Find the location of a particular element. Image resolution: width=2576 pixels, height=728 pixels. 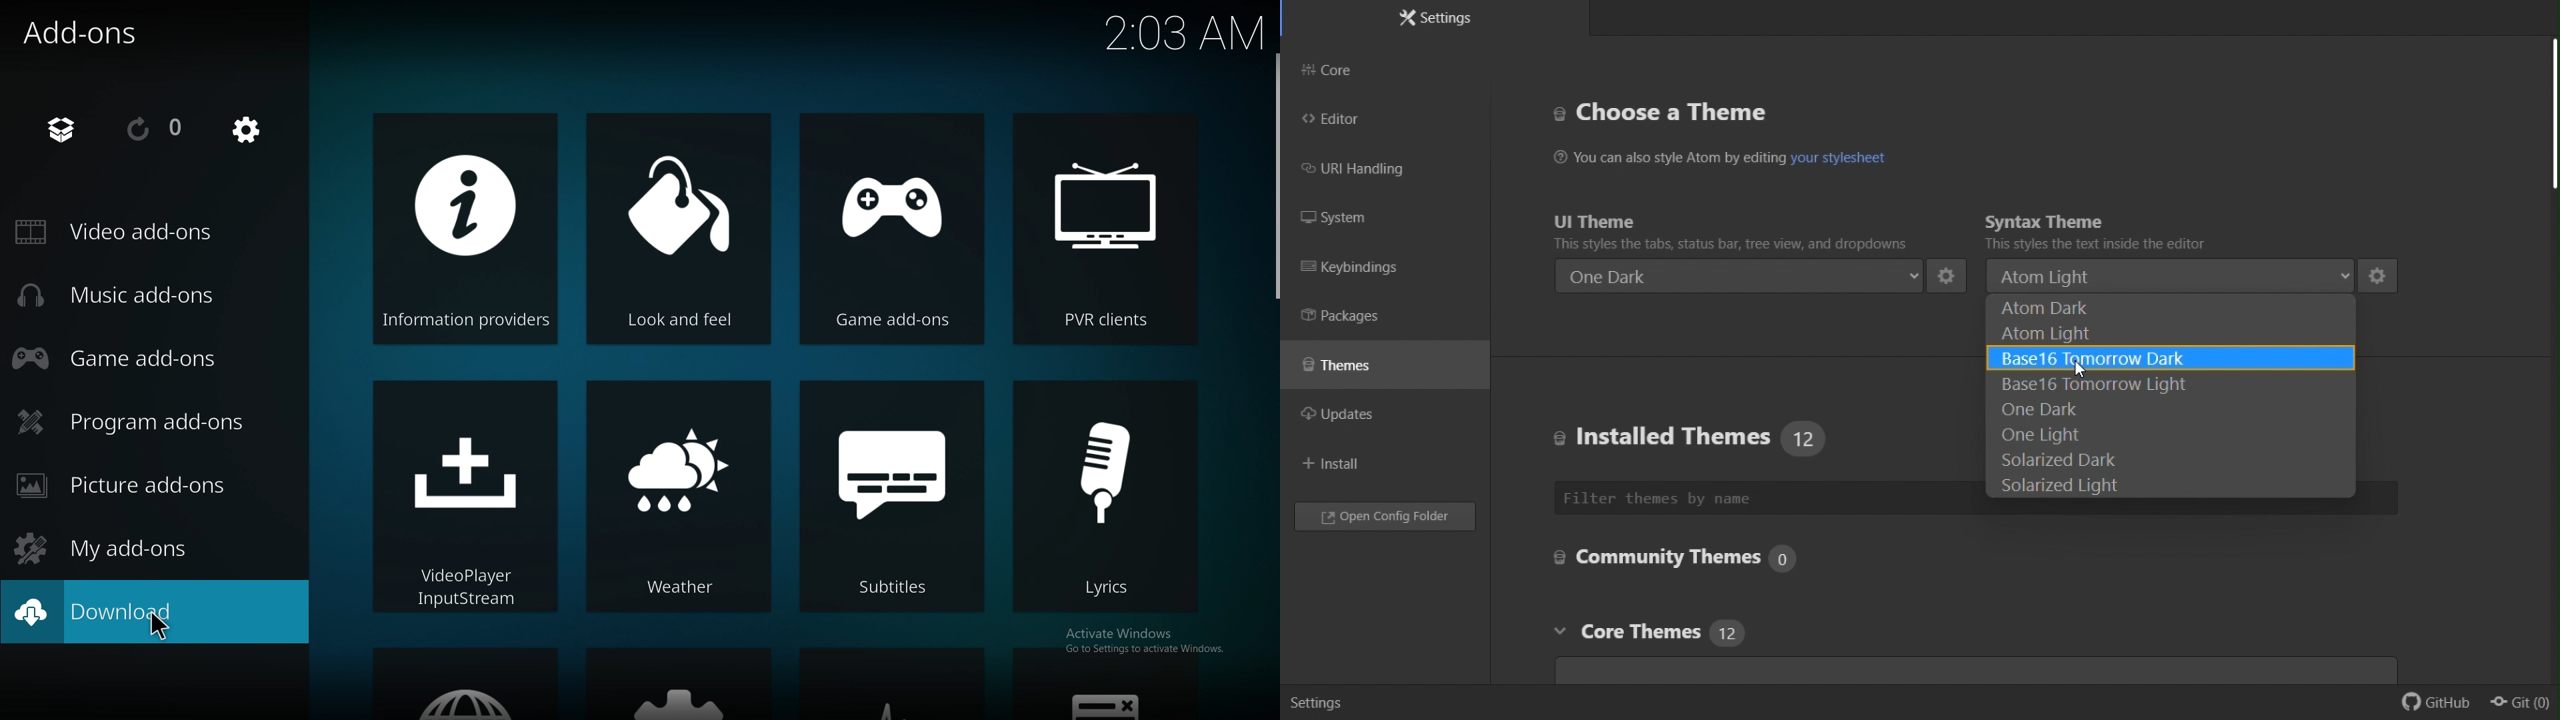

atom light is located at coordinates (2171, 277).